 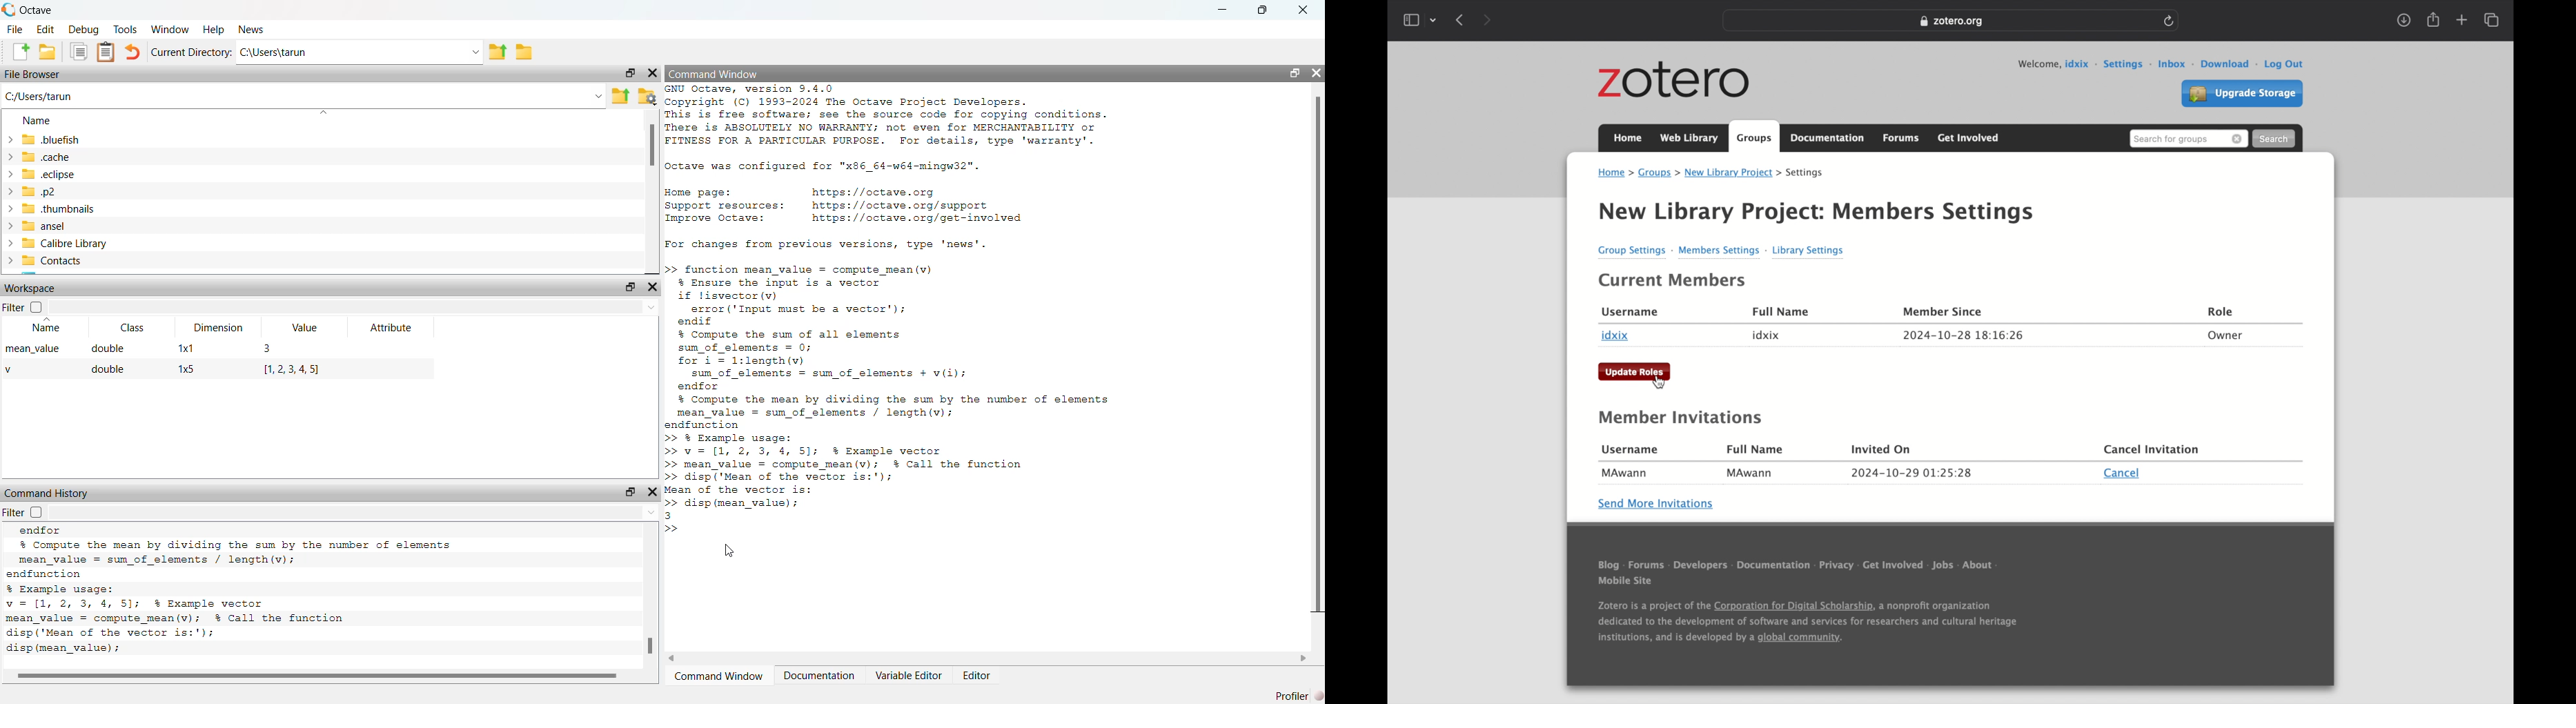 What do you see at coordinates (1627, 138) in the screenshot?
I see `home` at bounding box center [1627, 138].